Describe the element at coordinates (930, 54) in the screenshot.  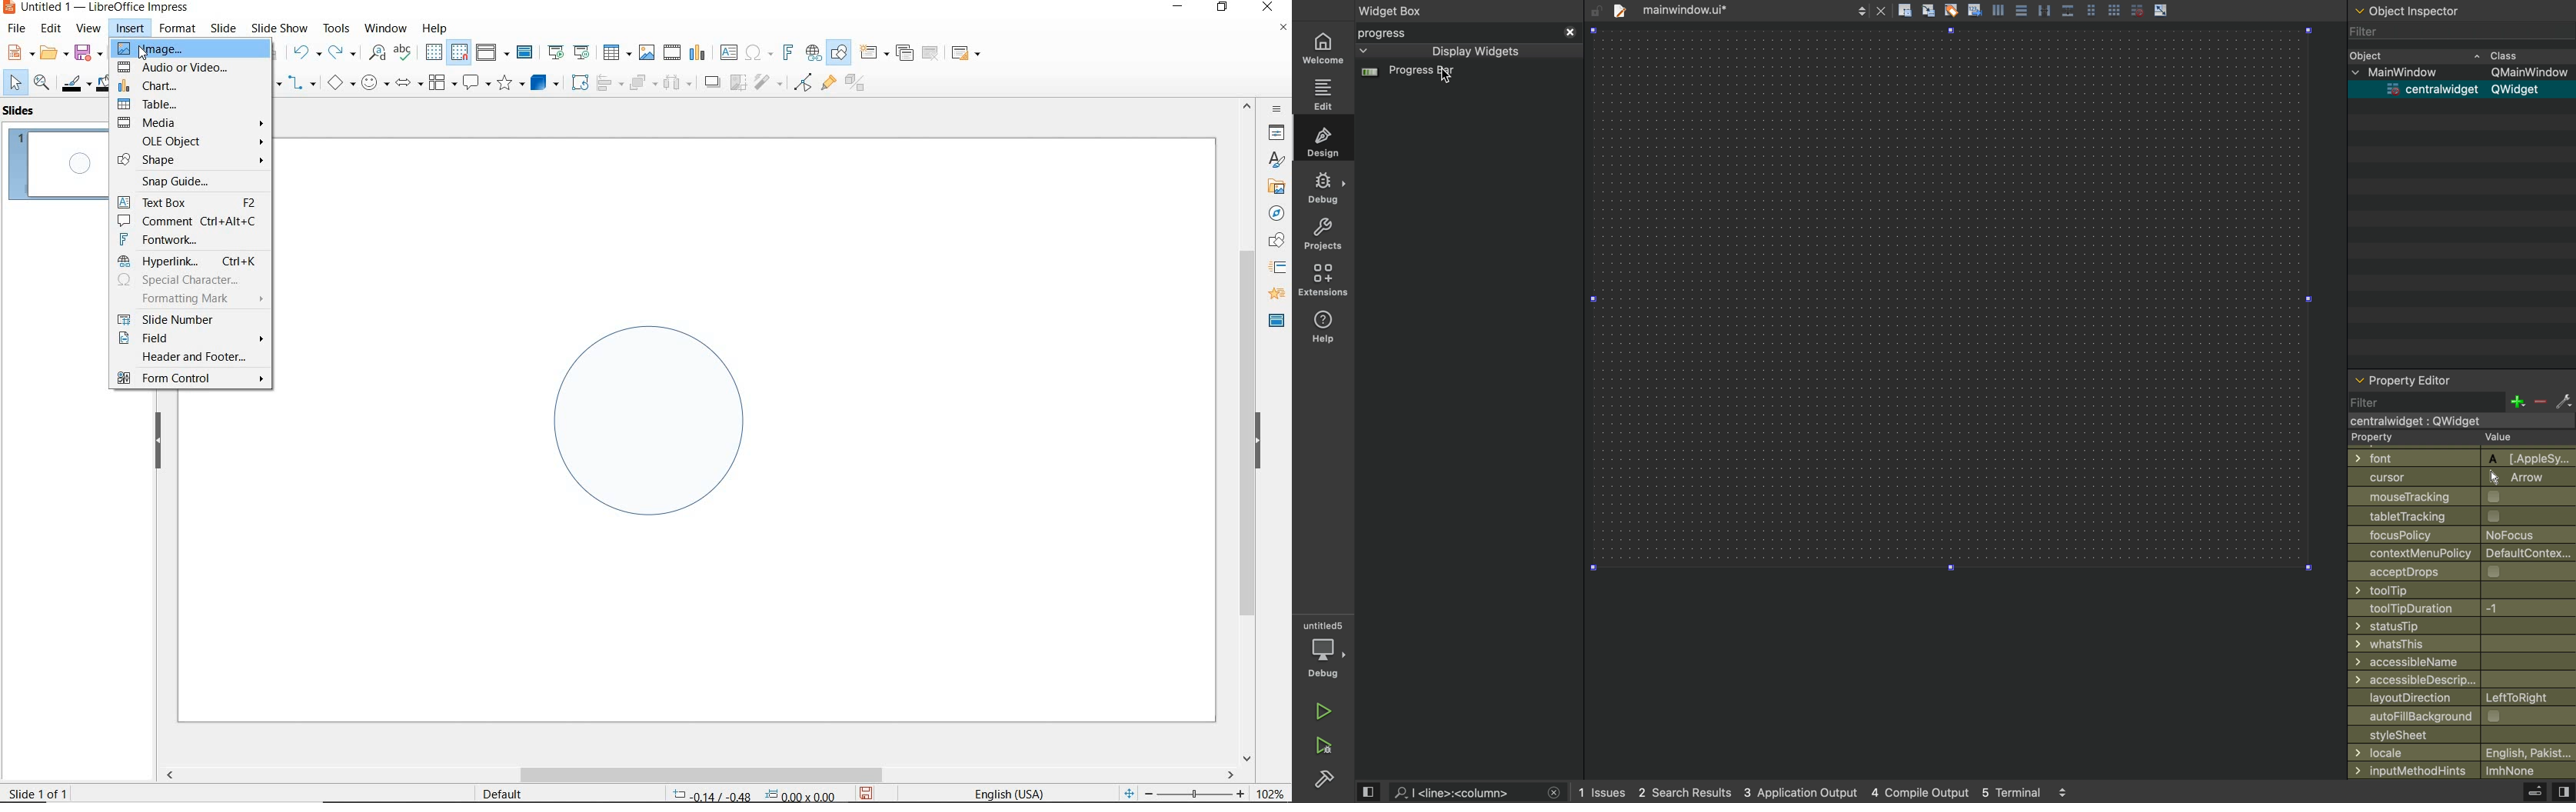
I see `delete slide` at that location.